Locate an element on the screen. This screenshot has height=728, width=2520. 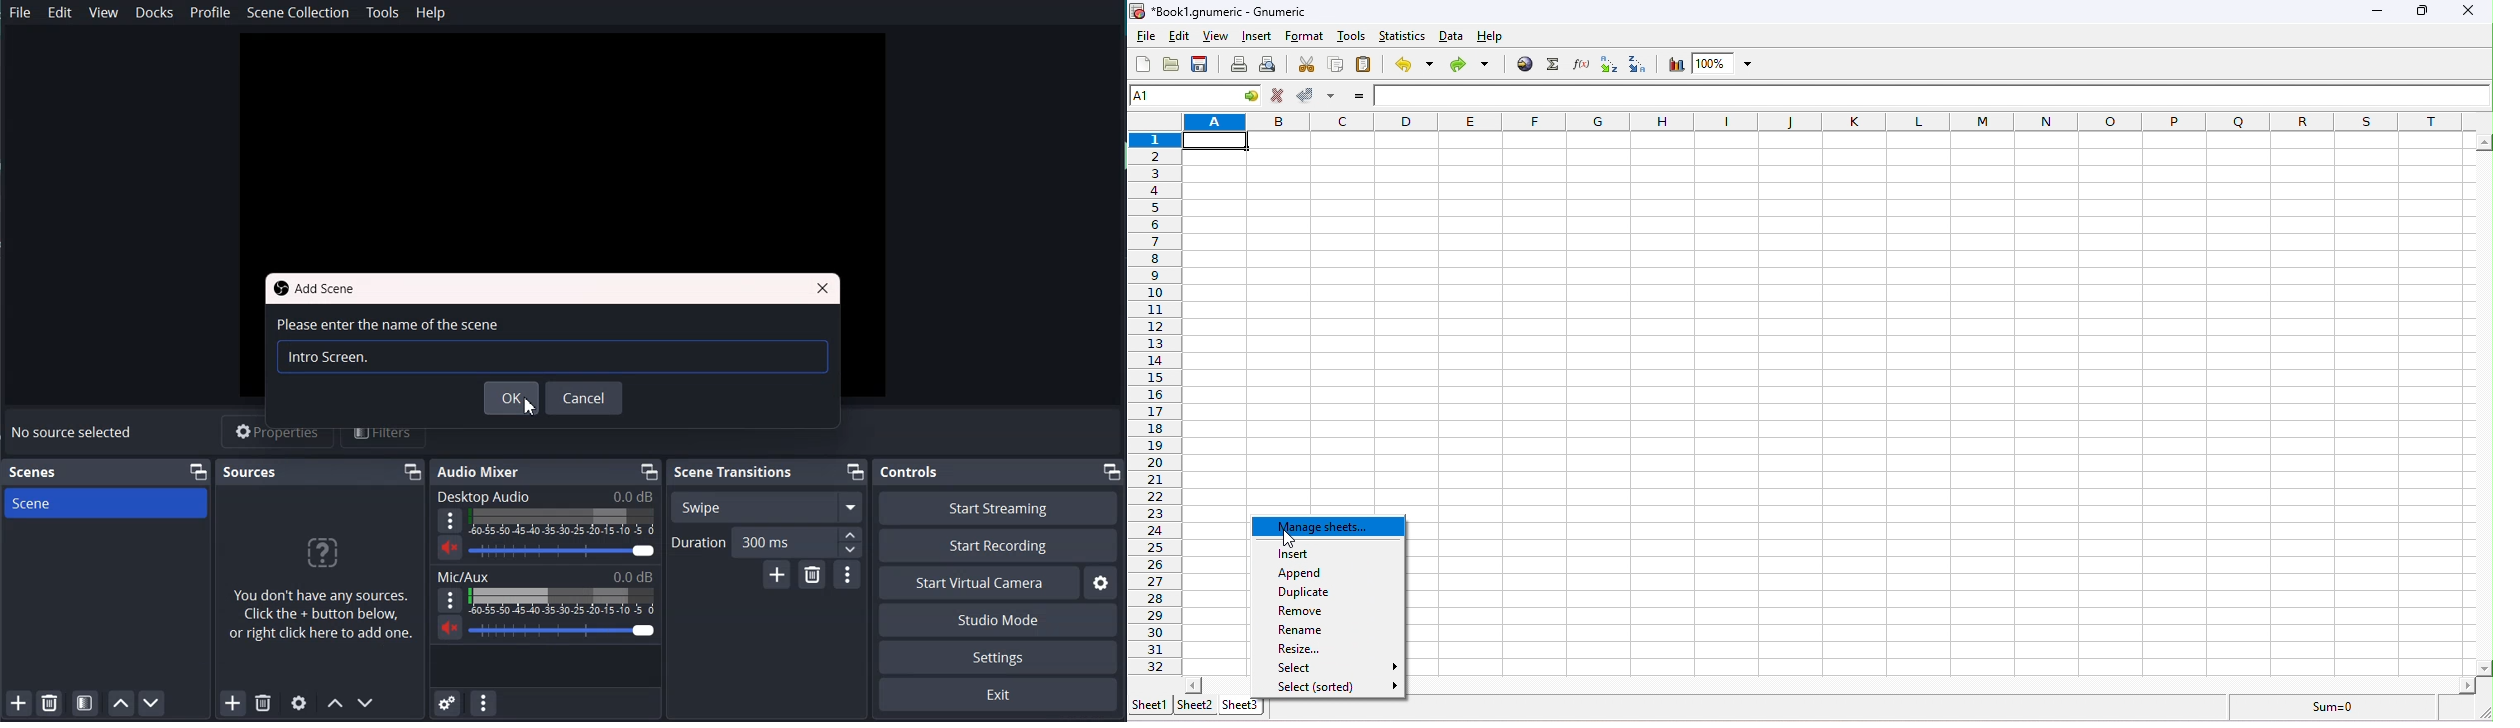
file is located at coordinates (1145, 35).